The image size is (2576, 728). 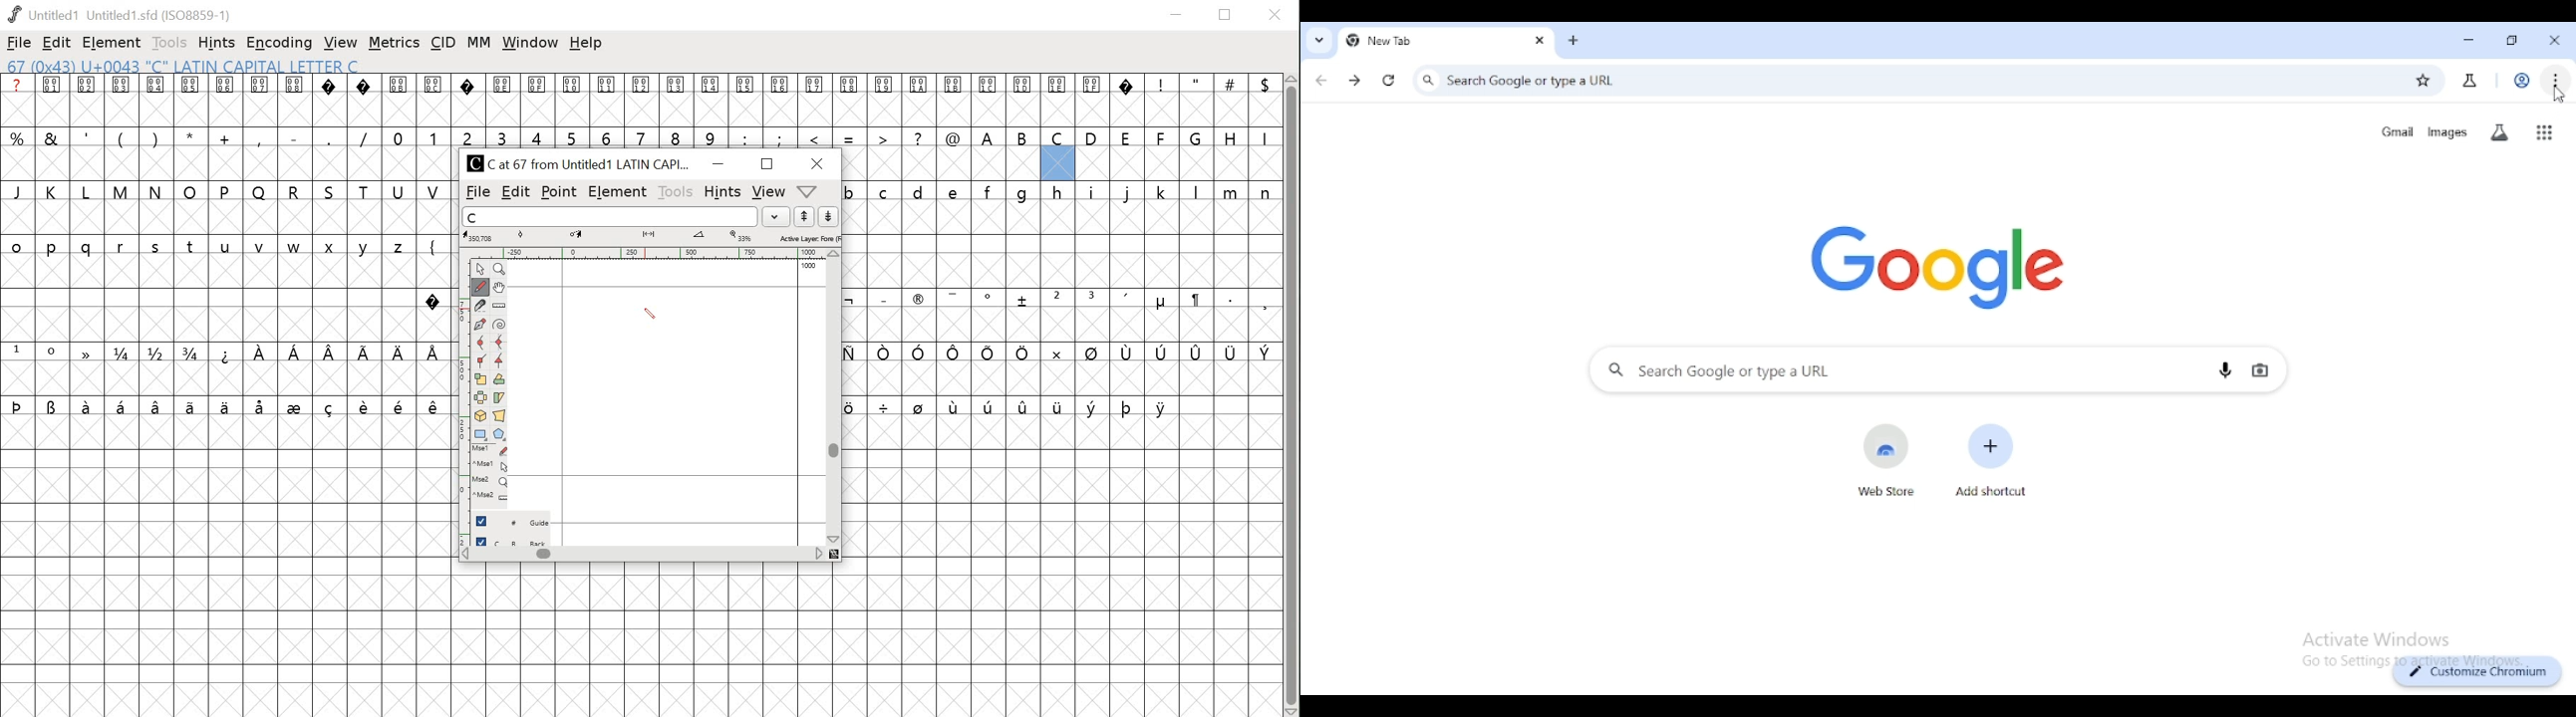 What do you see at coordinates (501, 344) in the screenshot?
I see `HV curve` at bounding box center [501, 344].